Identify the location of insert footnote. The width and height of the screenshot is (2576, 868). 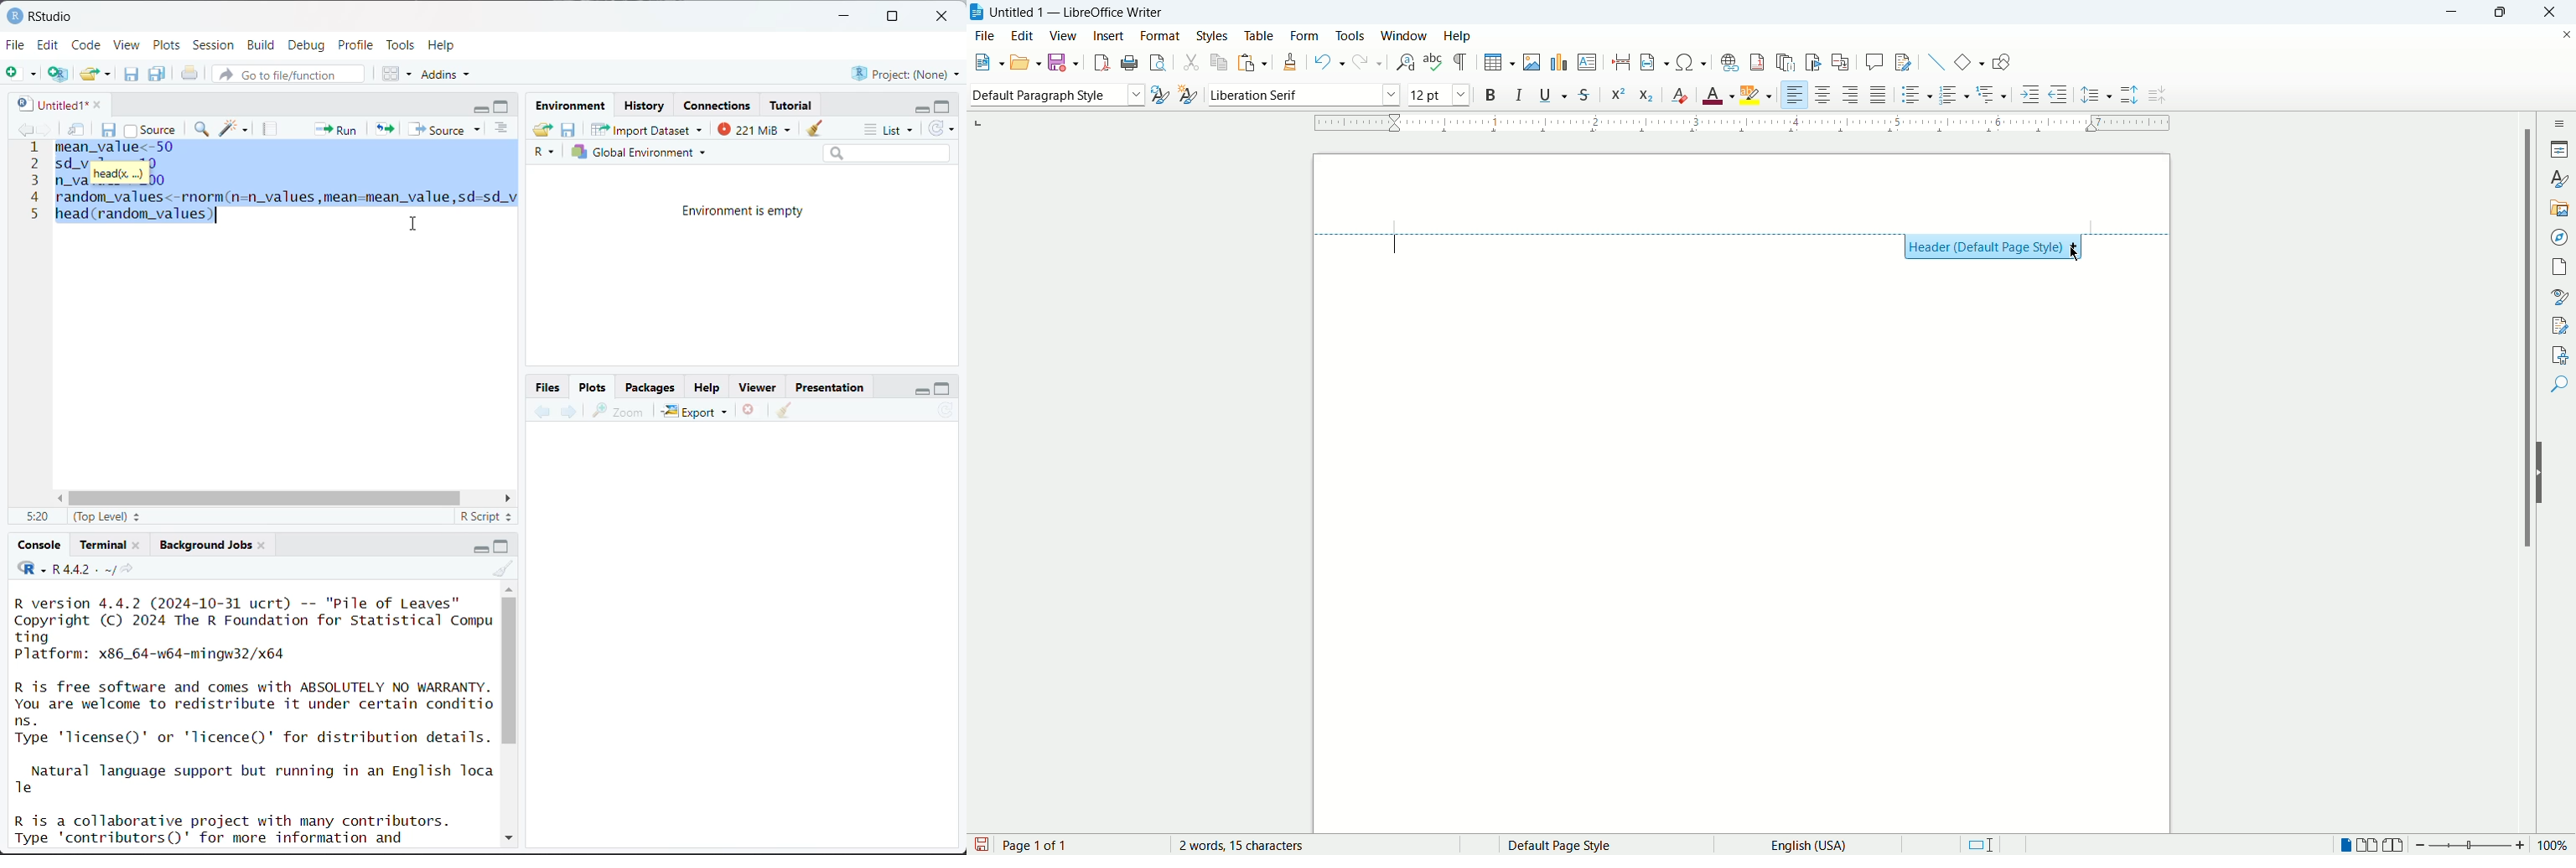
(1731, 63).